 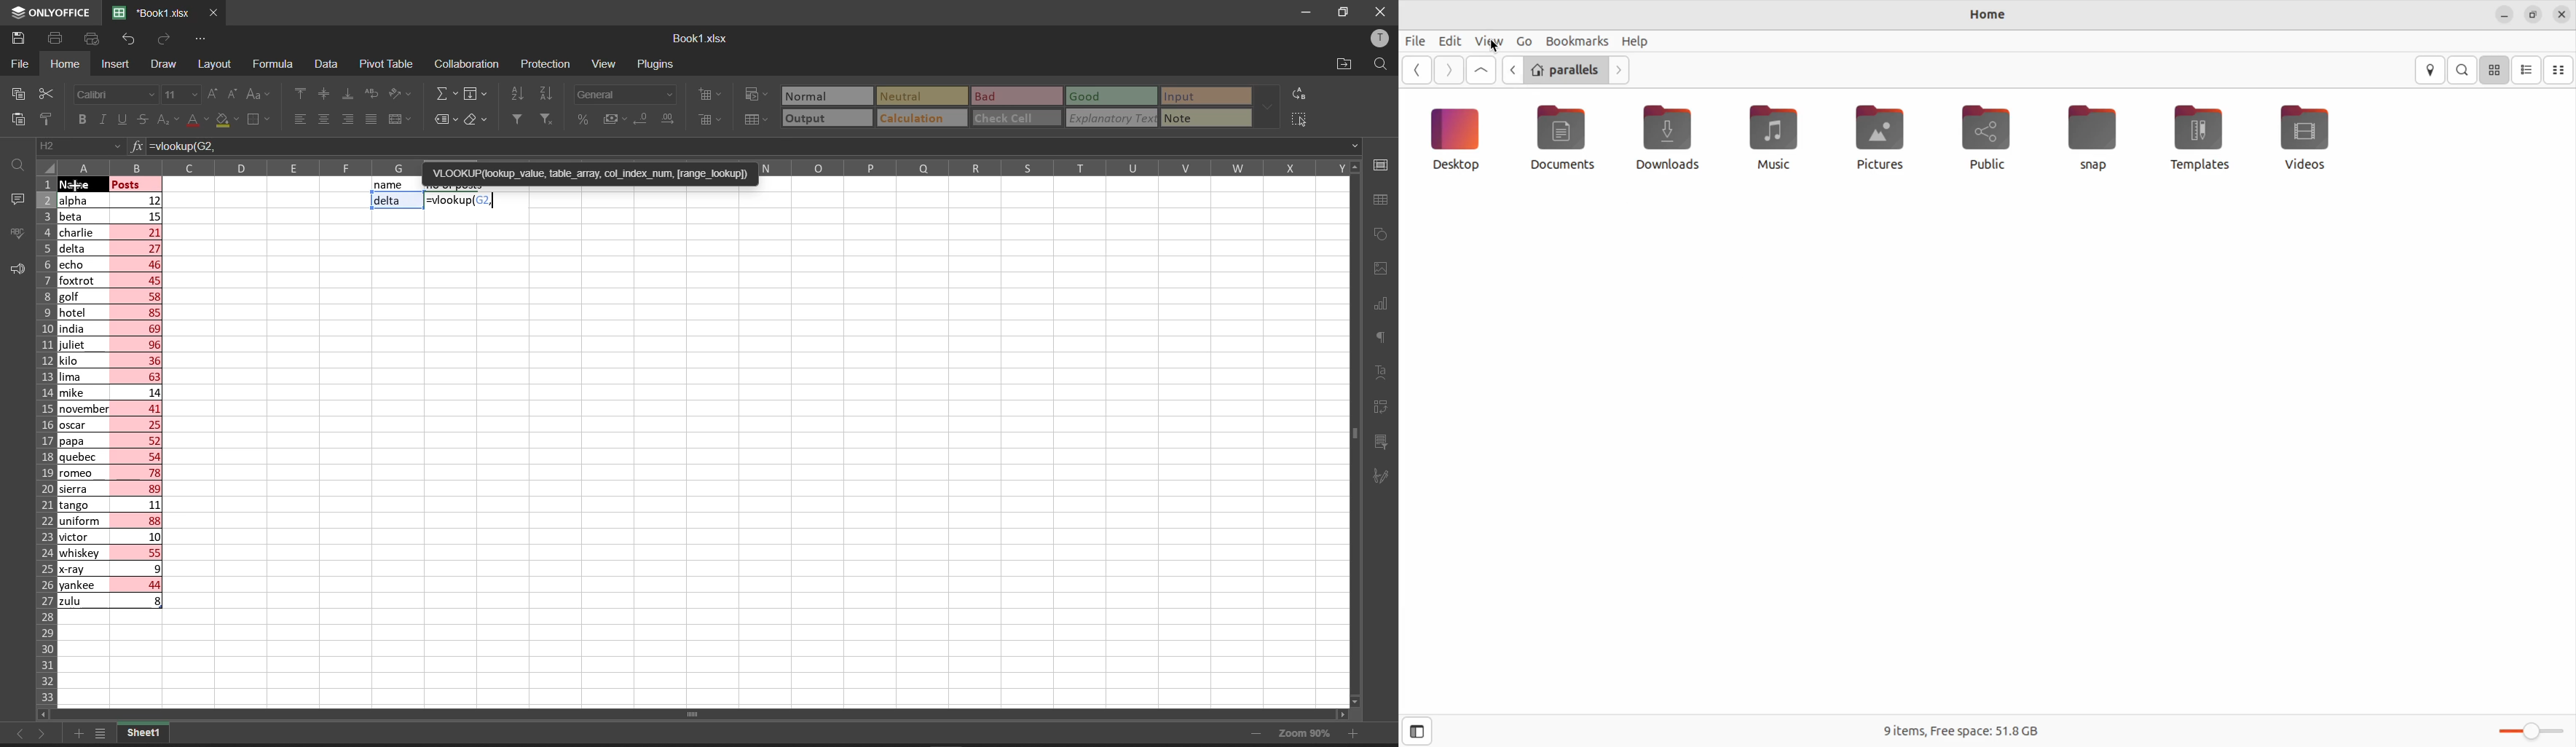 What do you see at coordinates (625, 95) in the screenshot?
I see `number format` at bounding box center [625, 95].